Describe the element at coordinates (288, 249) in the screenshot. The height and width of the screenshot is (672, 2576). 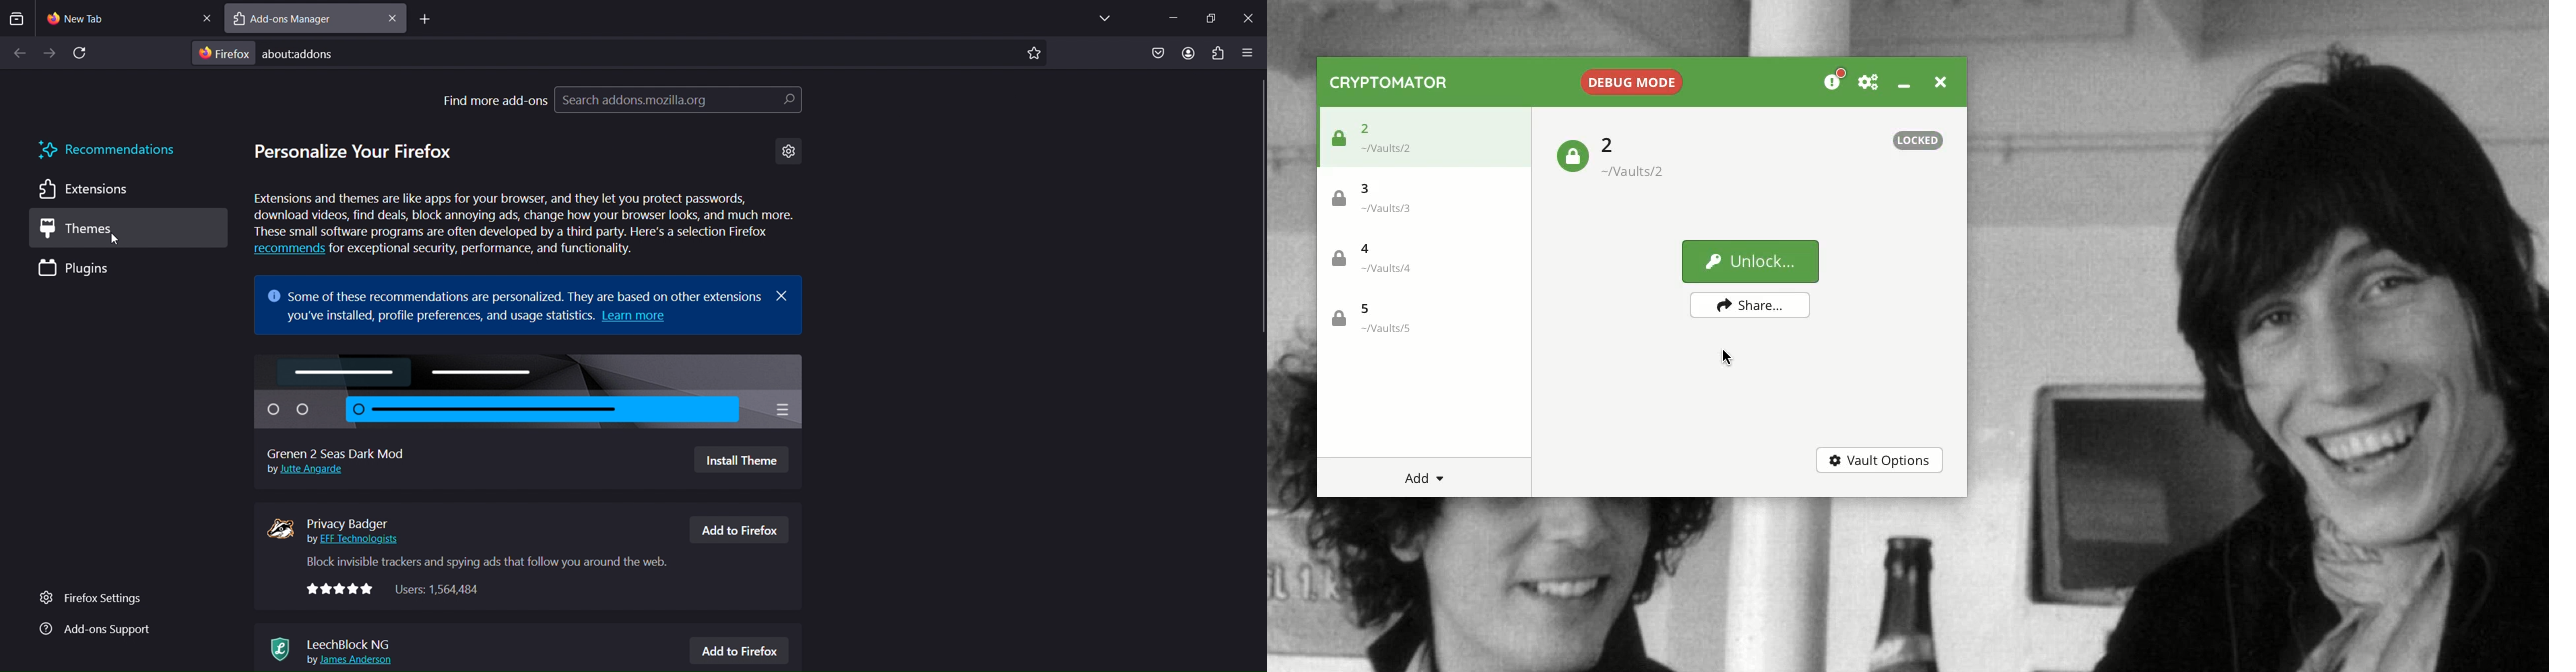
I see `recommends` at that location.